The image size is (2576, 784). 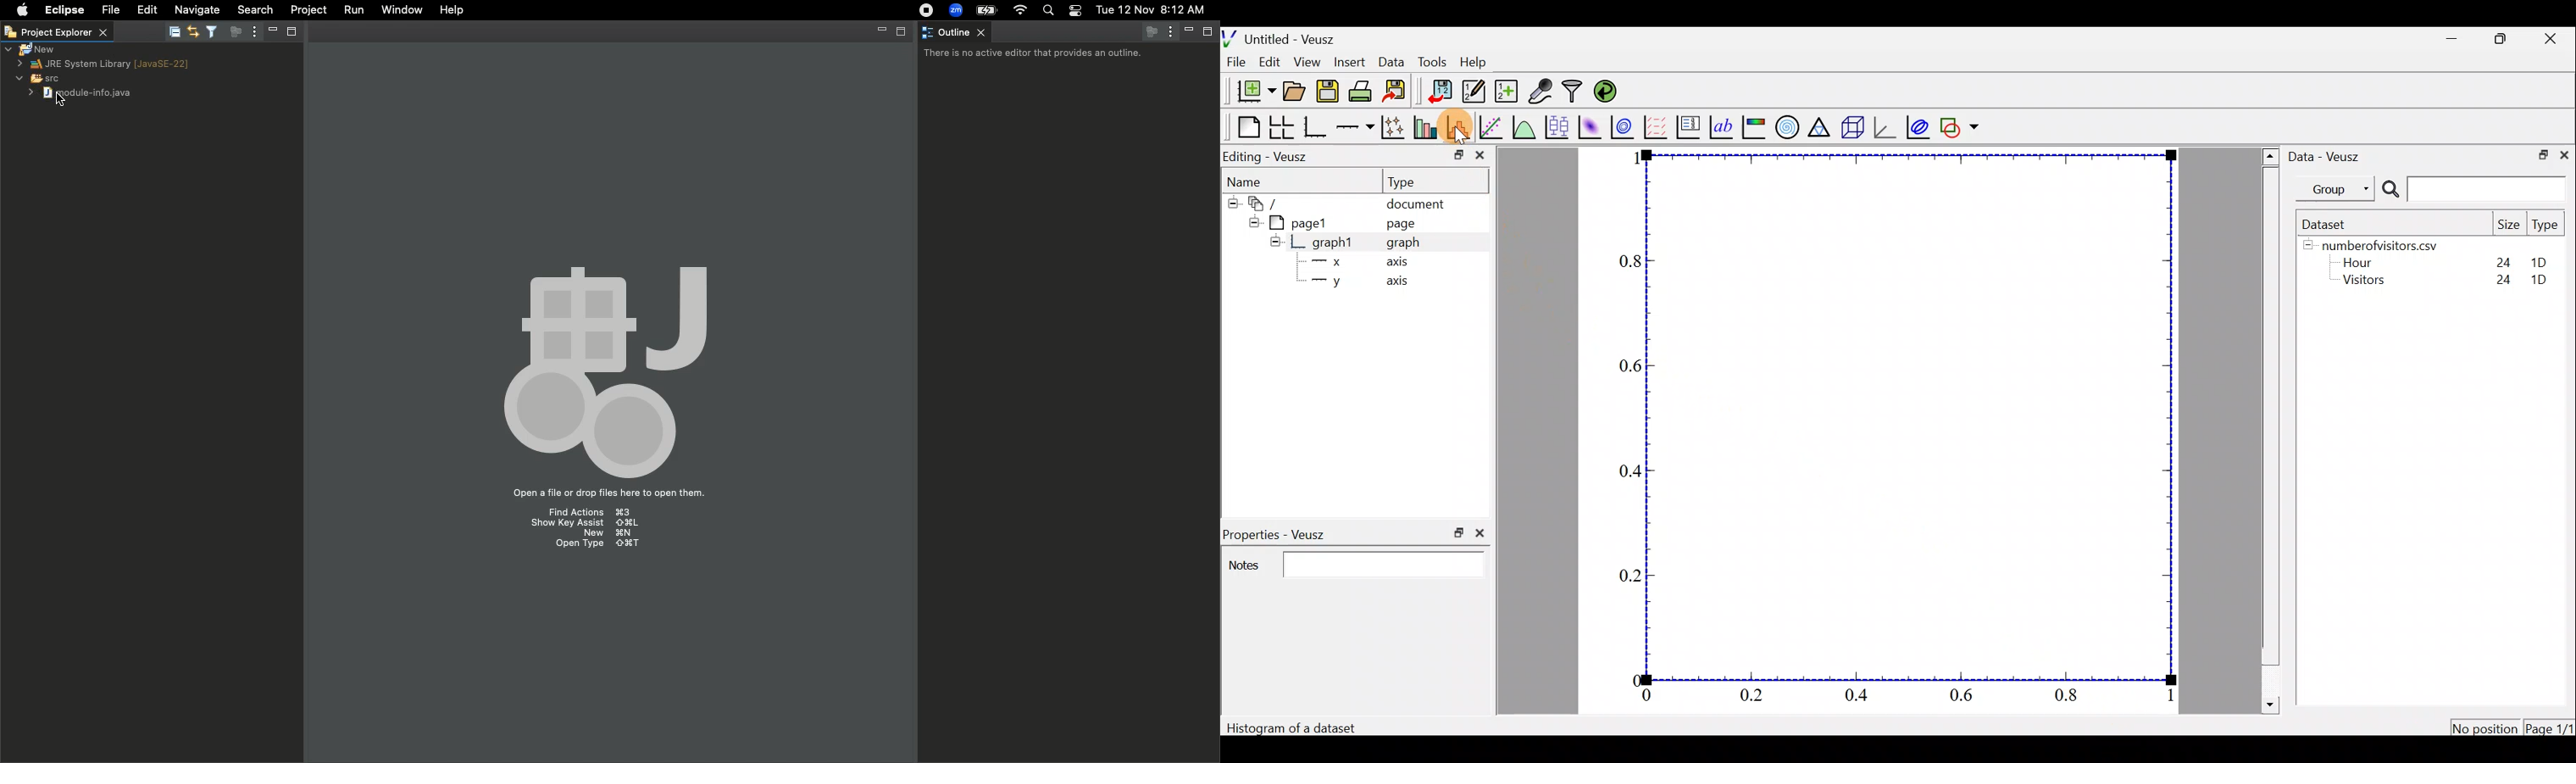 What do you see at coordinates (2306, 248) in the screenshot?
I see `hide sub menu` at bounding box center [2306, 248].